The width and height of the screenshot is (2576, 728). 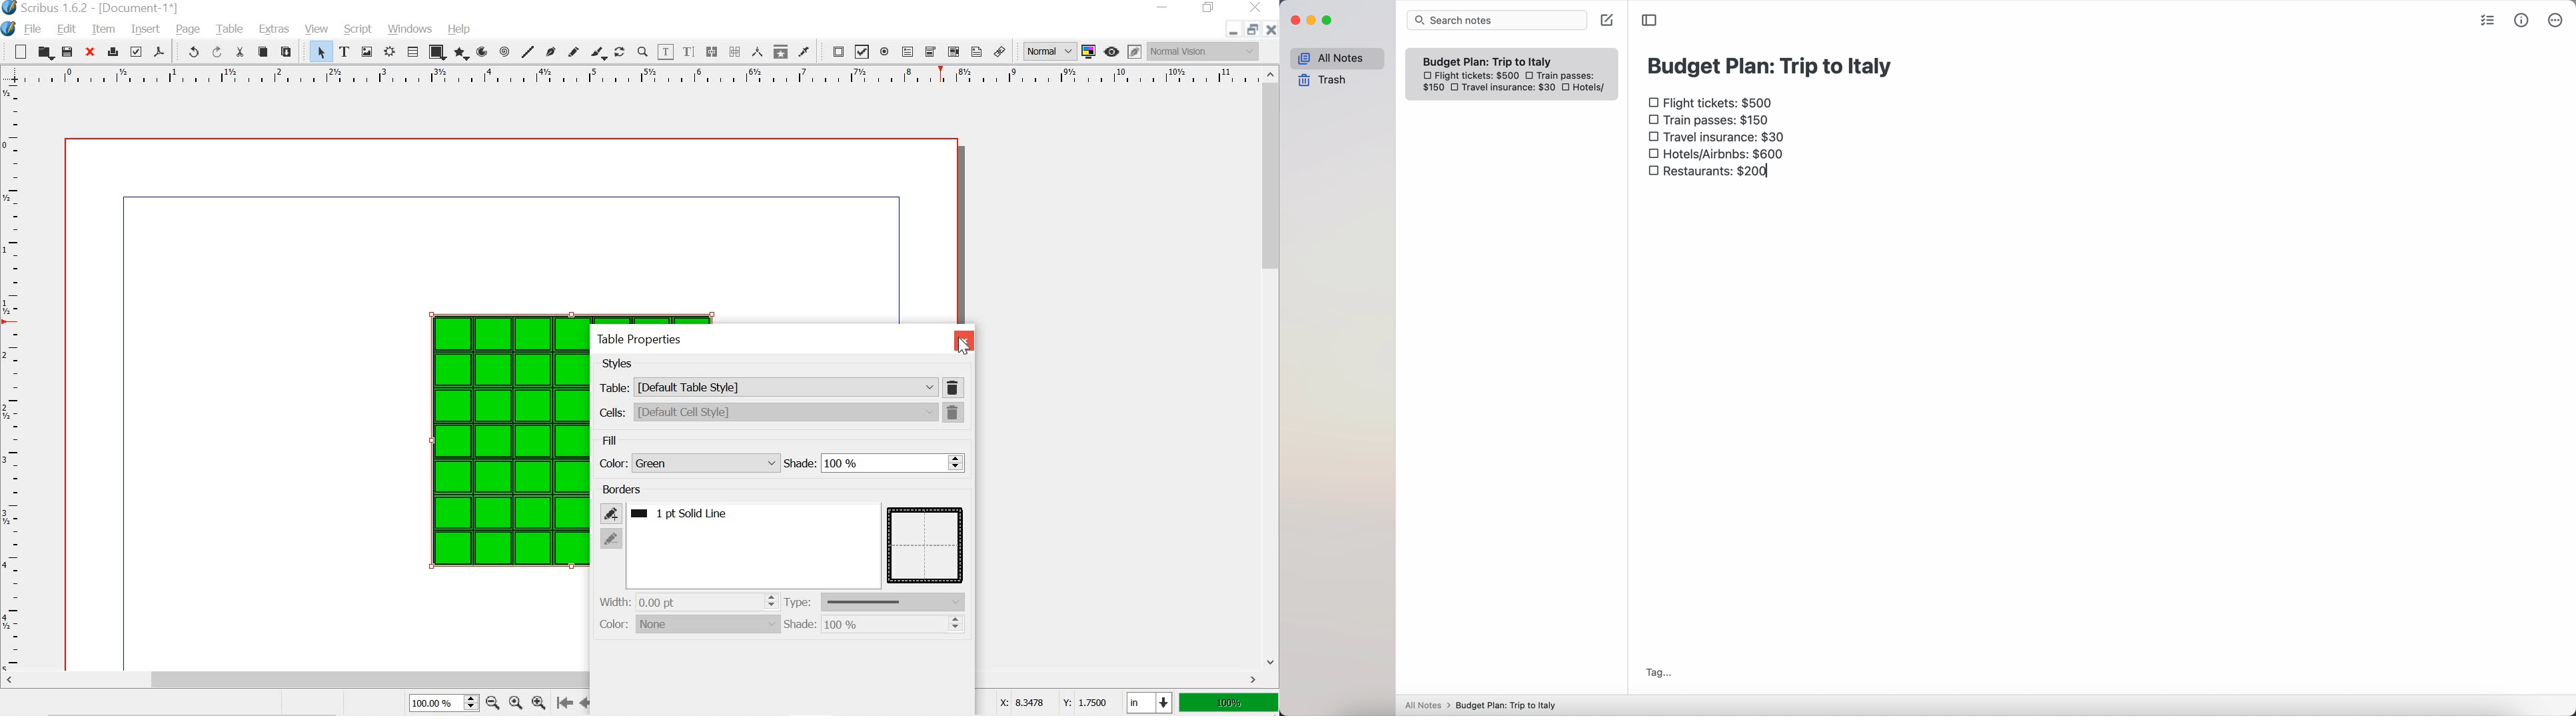 I want to click on close, so click(x=1258, y=8).